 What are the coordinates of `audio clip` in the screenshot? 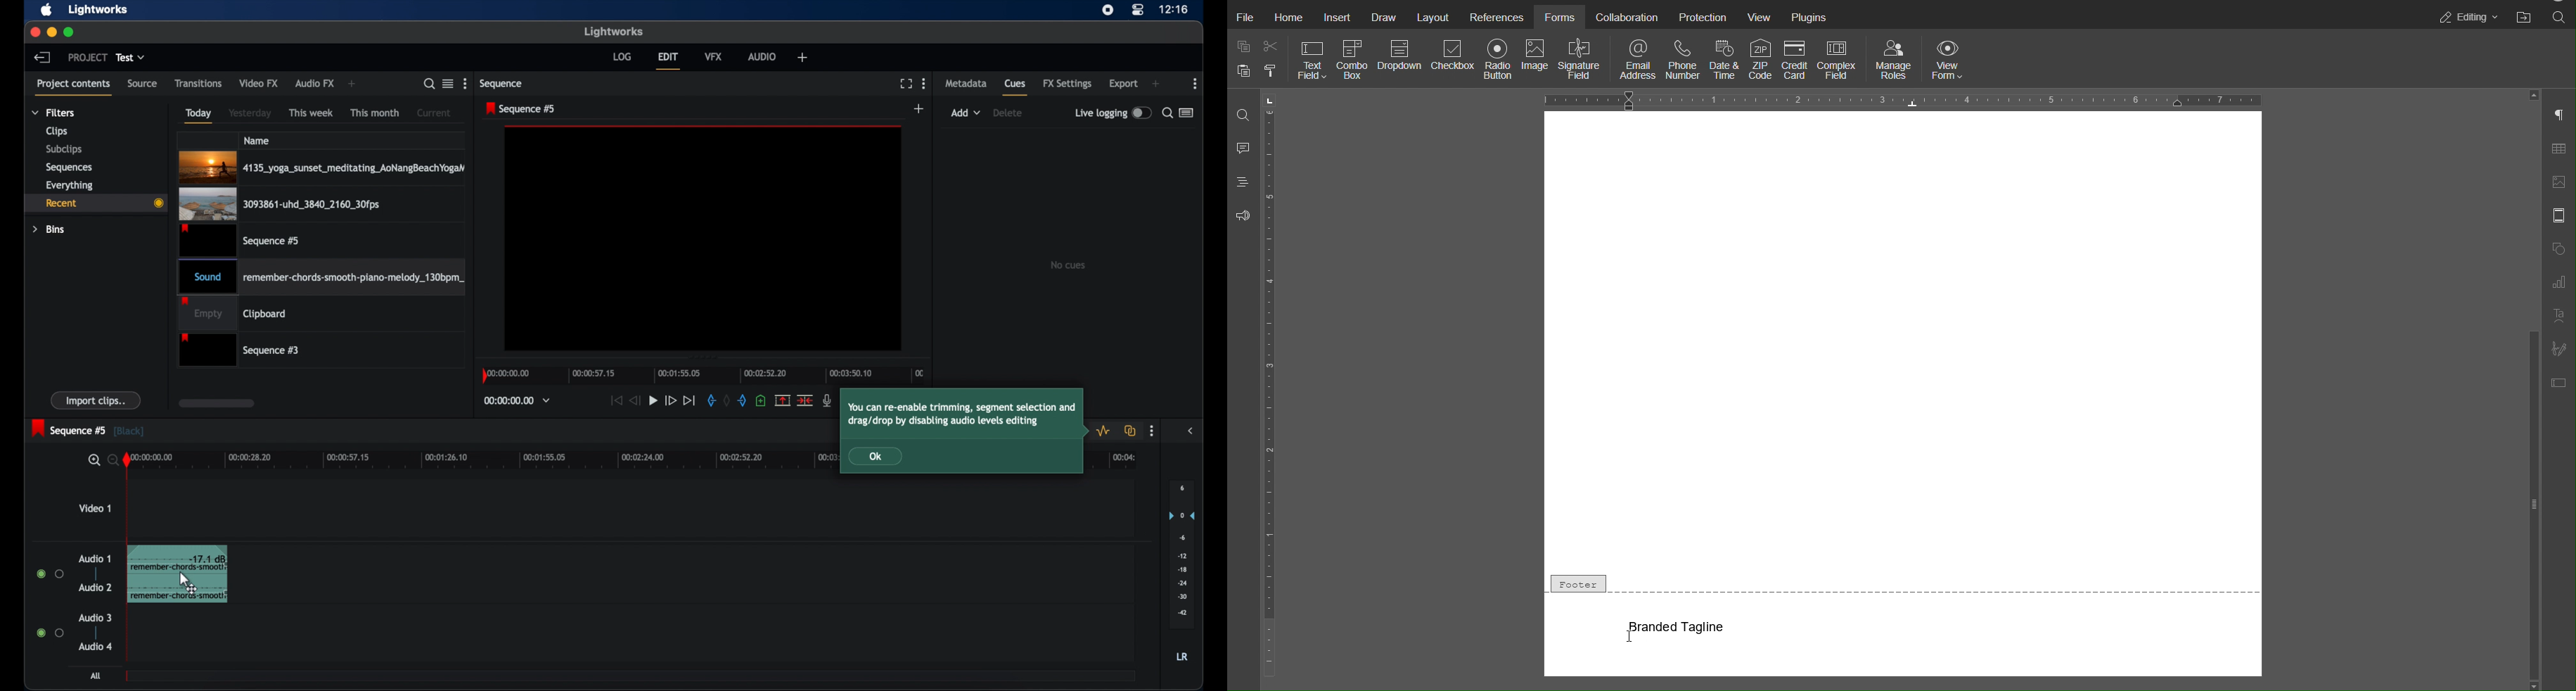 It's located at (145, 576).